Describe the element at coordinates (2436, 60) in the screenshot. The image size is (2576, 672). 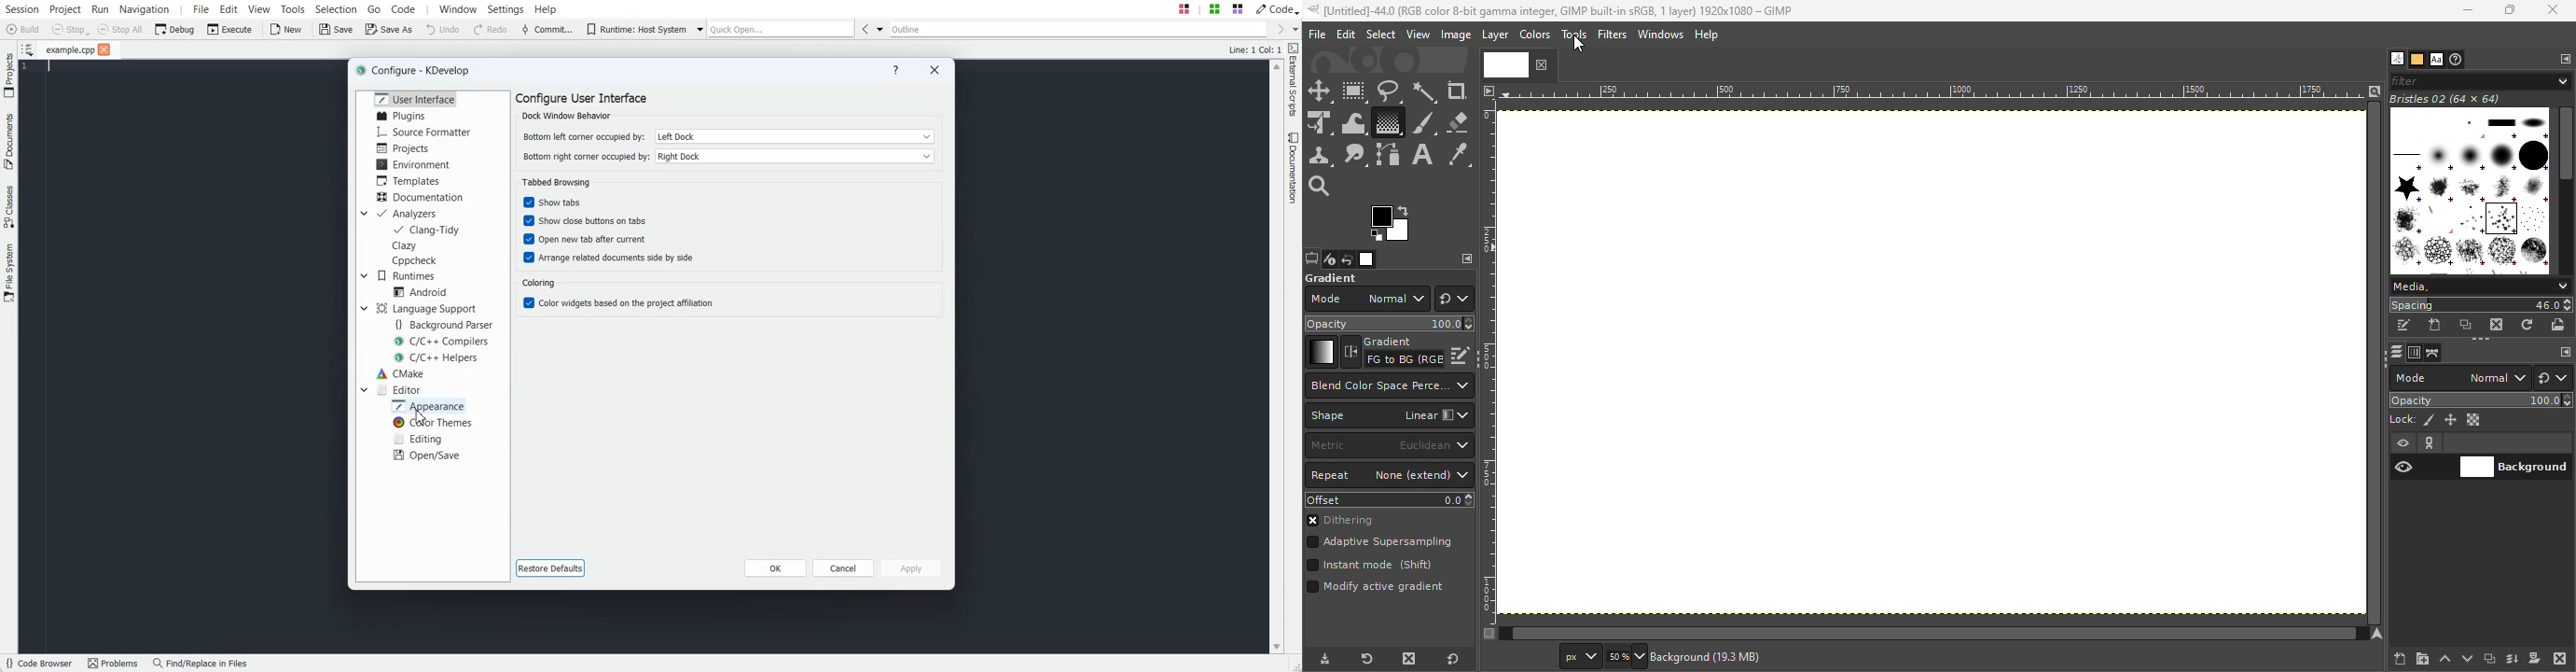
I see `open the fonts tab` at that location.